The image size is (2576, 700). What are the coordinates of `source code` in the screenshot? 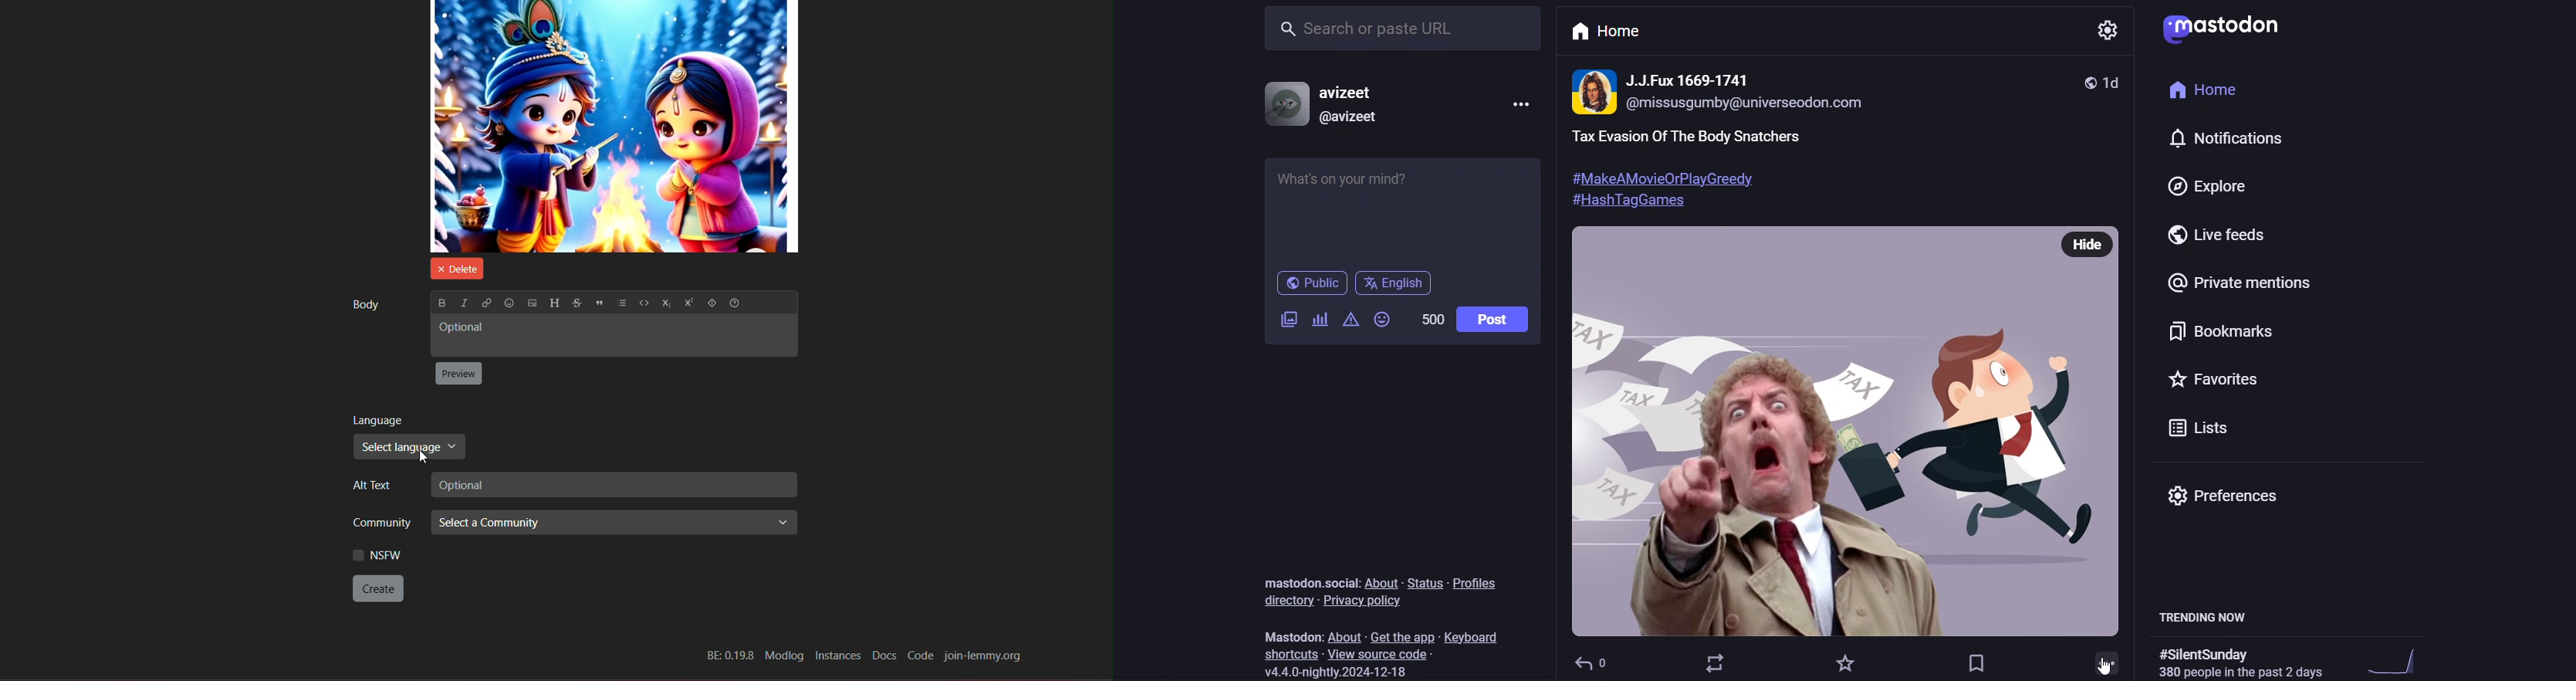 It's located at (1381, 653).